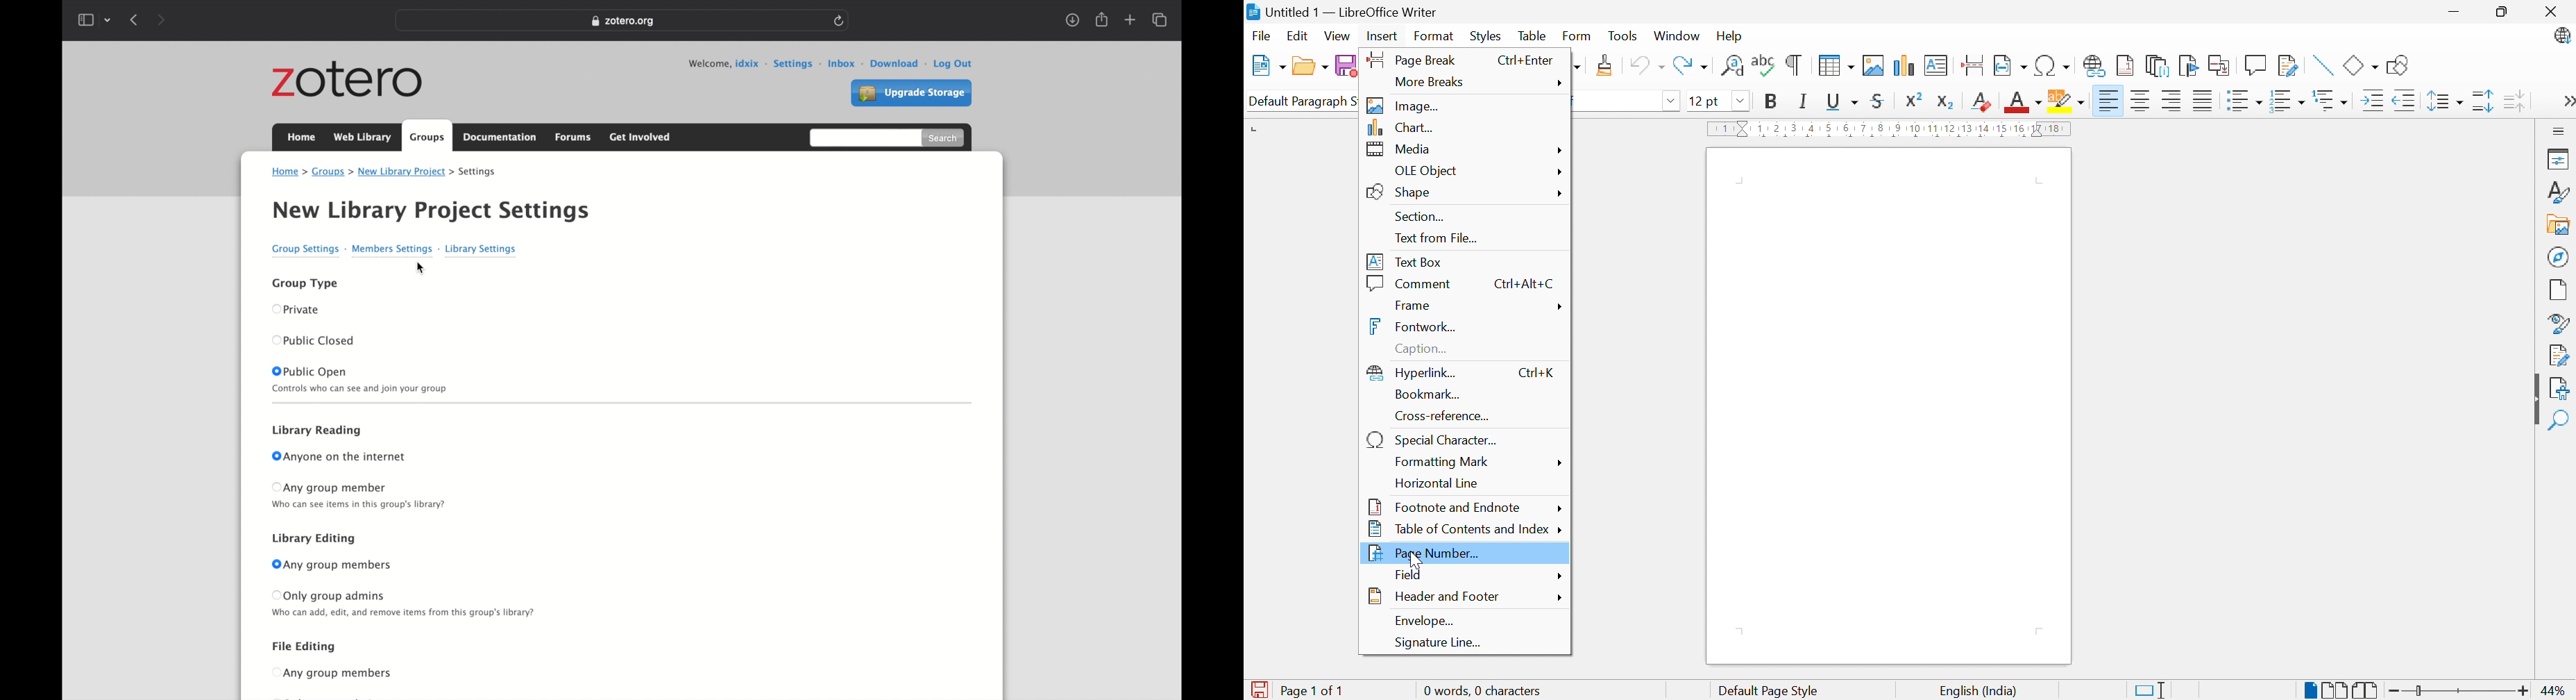 Image resolution: width=2576 pixels, height=700 pixels. Describe the element at coordinates (2514, 99) in the screenshot. I see `Decrease paragraph spacing` at that location.